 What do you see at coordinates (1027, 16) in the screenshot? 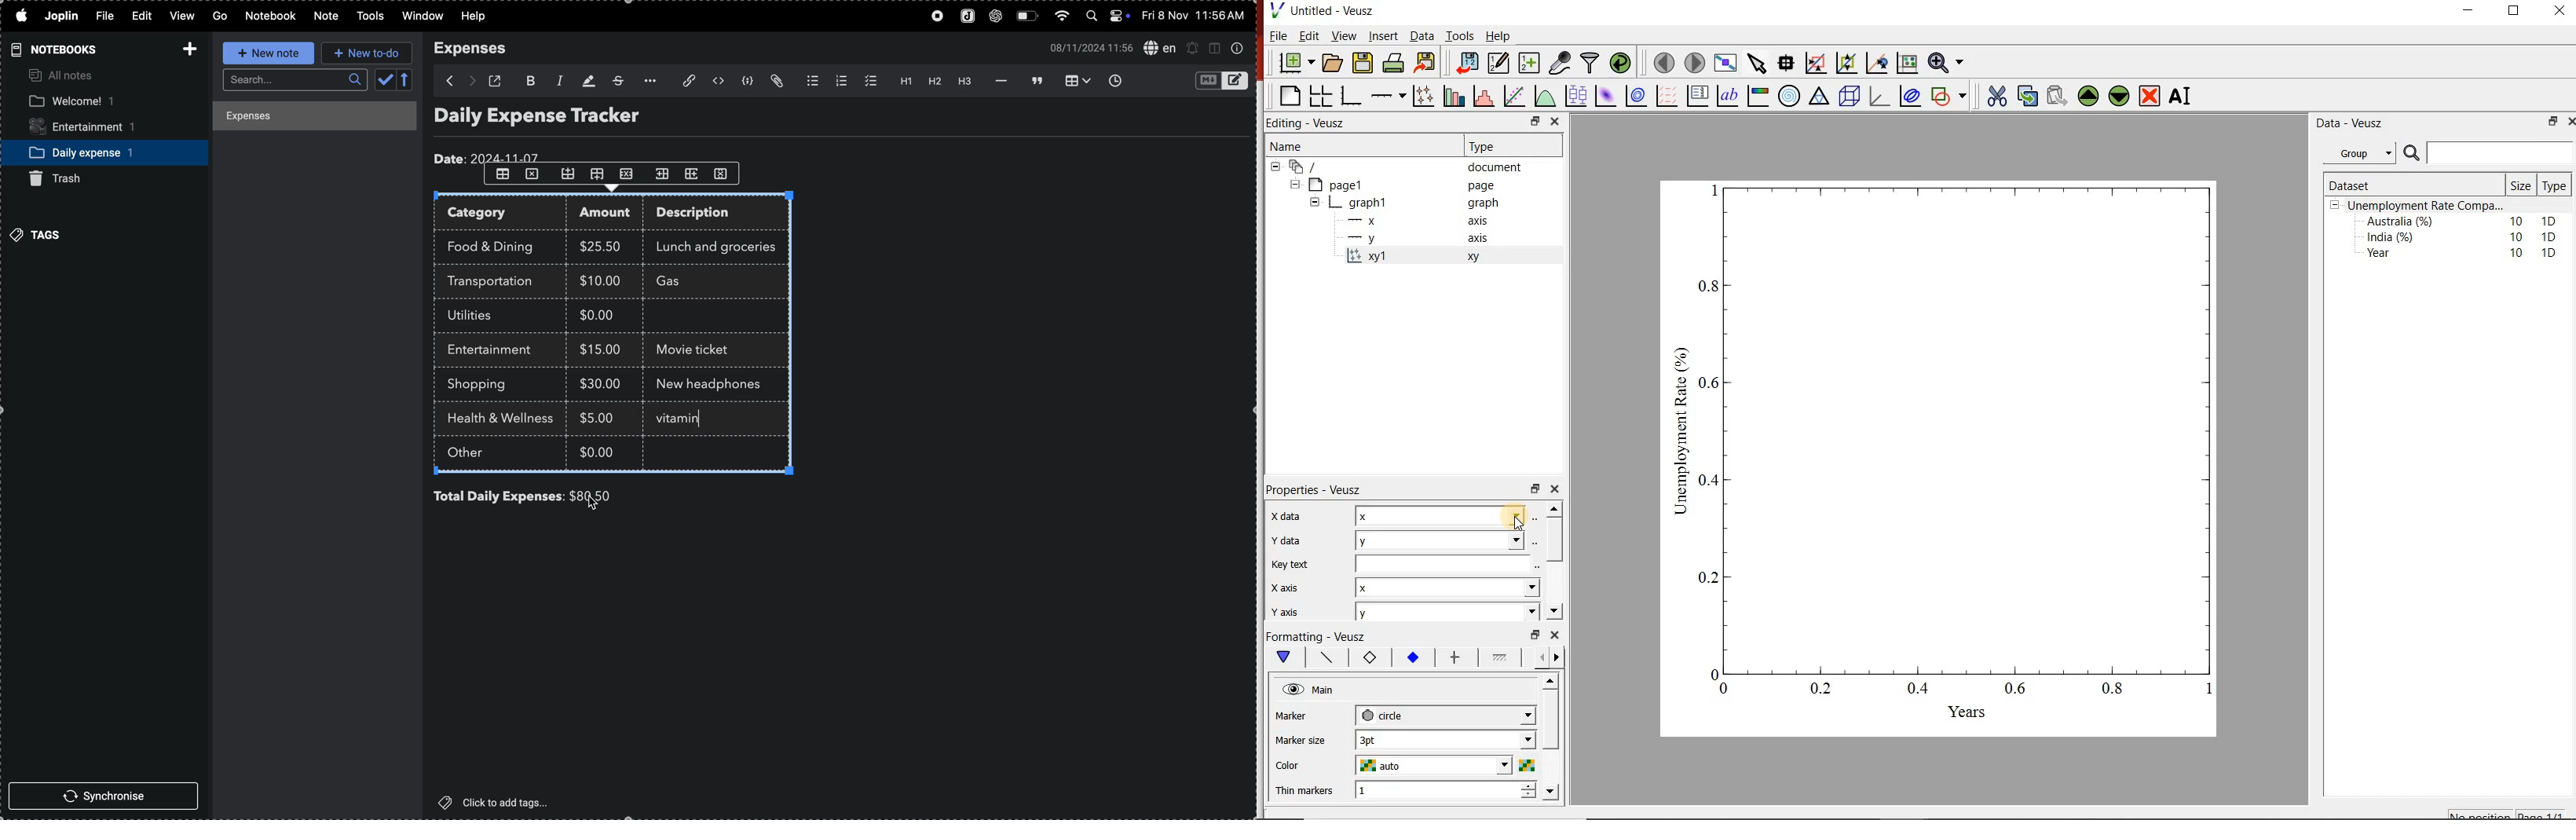
I see `battery` at bounding box center [1027, 16].